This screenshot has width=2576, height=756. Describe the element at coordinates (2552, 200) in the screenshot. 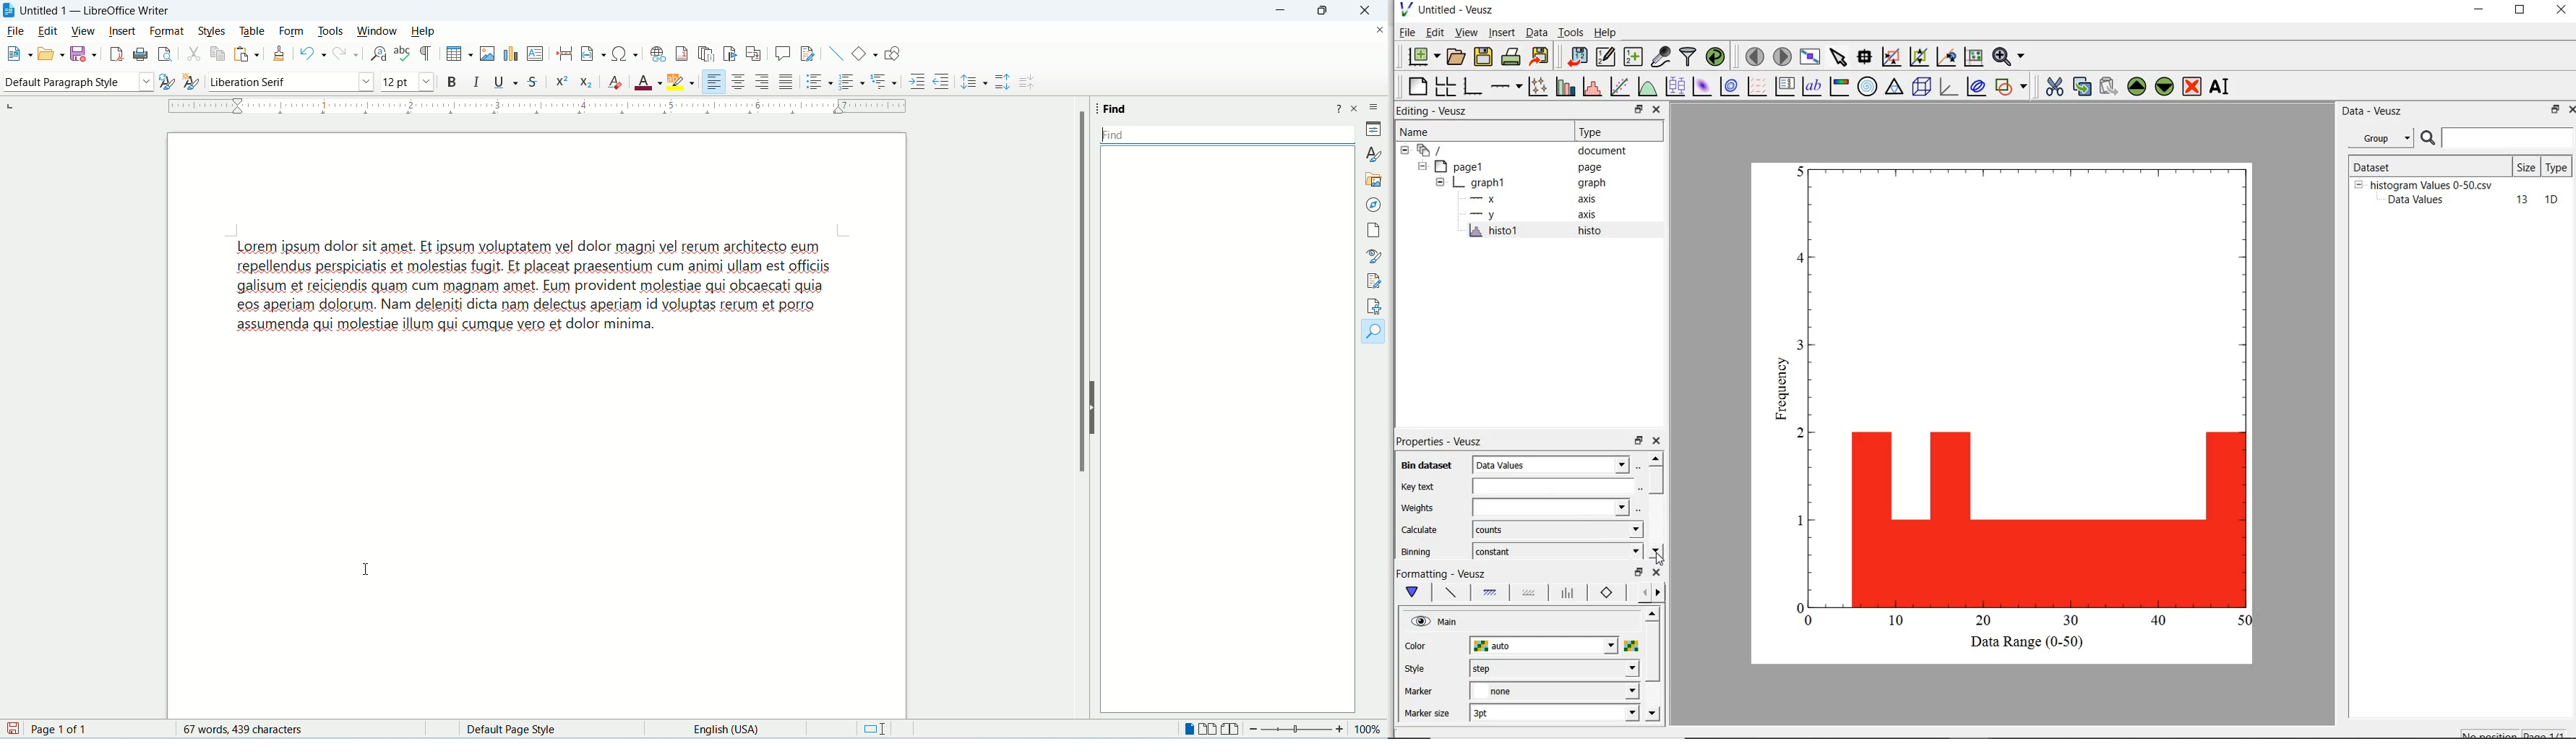

I see `10` at that location.